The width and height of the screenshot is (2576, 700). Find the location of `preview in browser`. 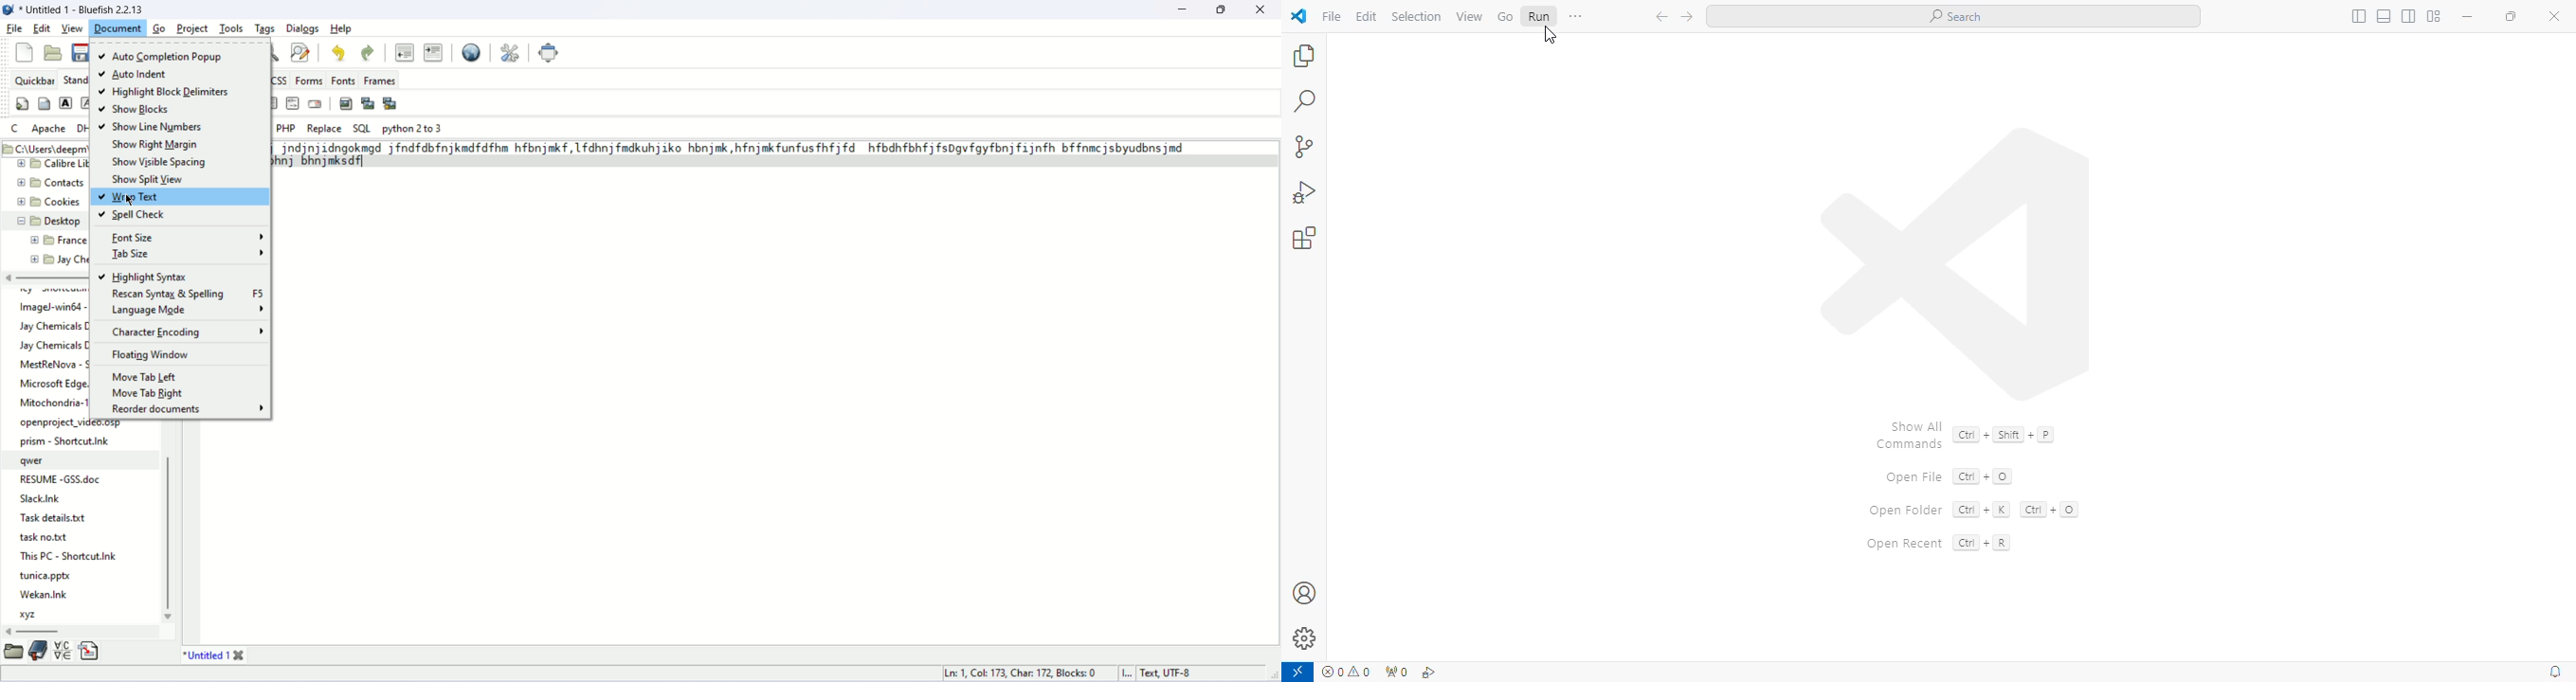

preview in browser is located at coordinates (472, 53).